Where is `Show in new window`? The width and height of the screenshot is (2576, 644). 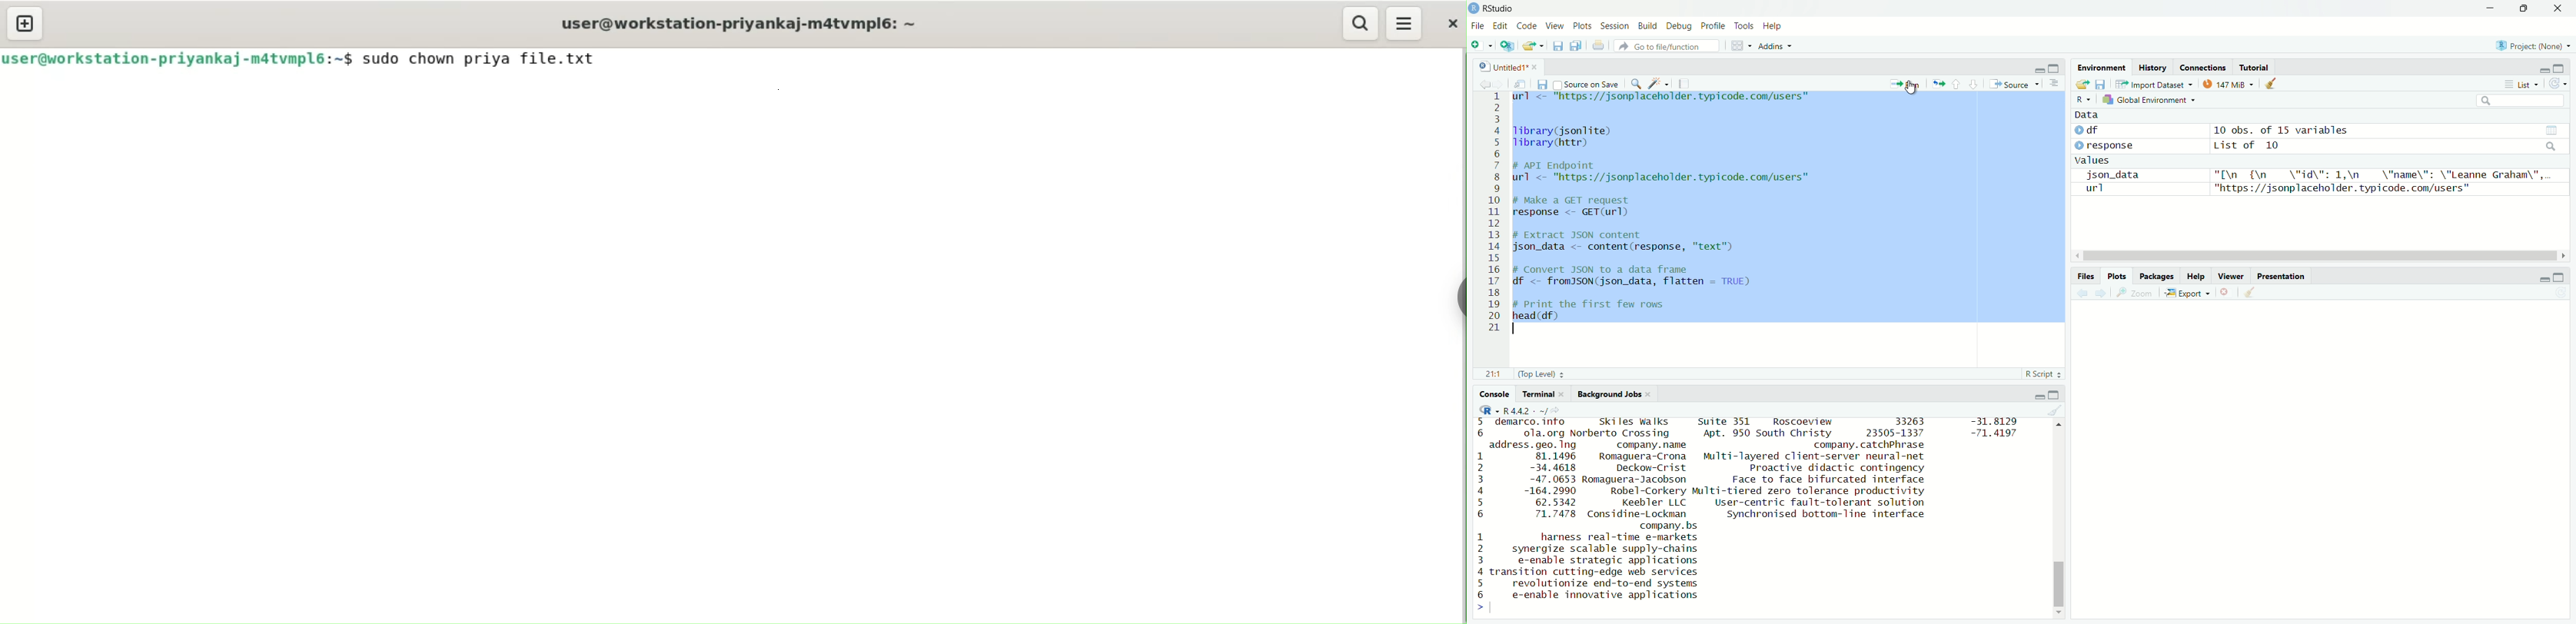
Show in new window is located at coordinates (1519, 85).